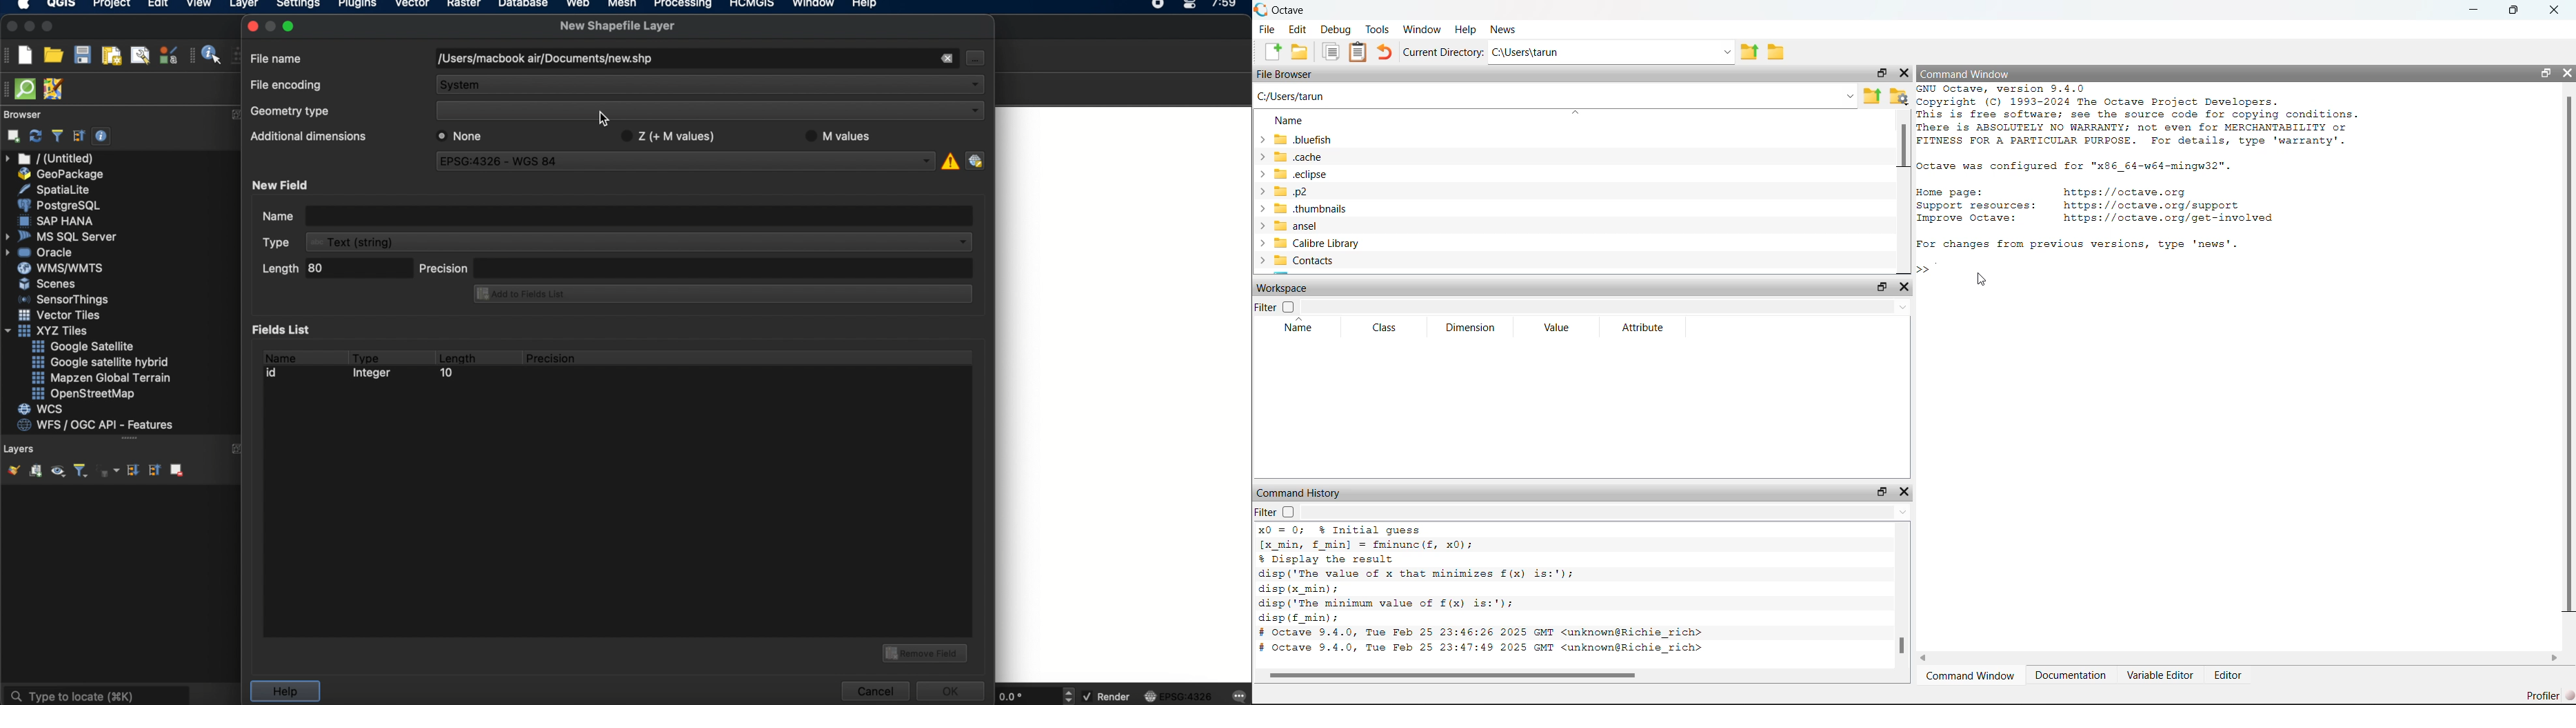 The height and width of the screenshot is (728, 2576). Describe the element at coordinates (2162, 673) in the screenshot. I see `Variable Editor` at that location.